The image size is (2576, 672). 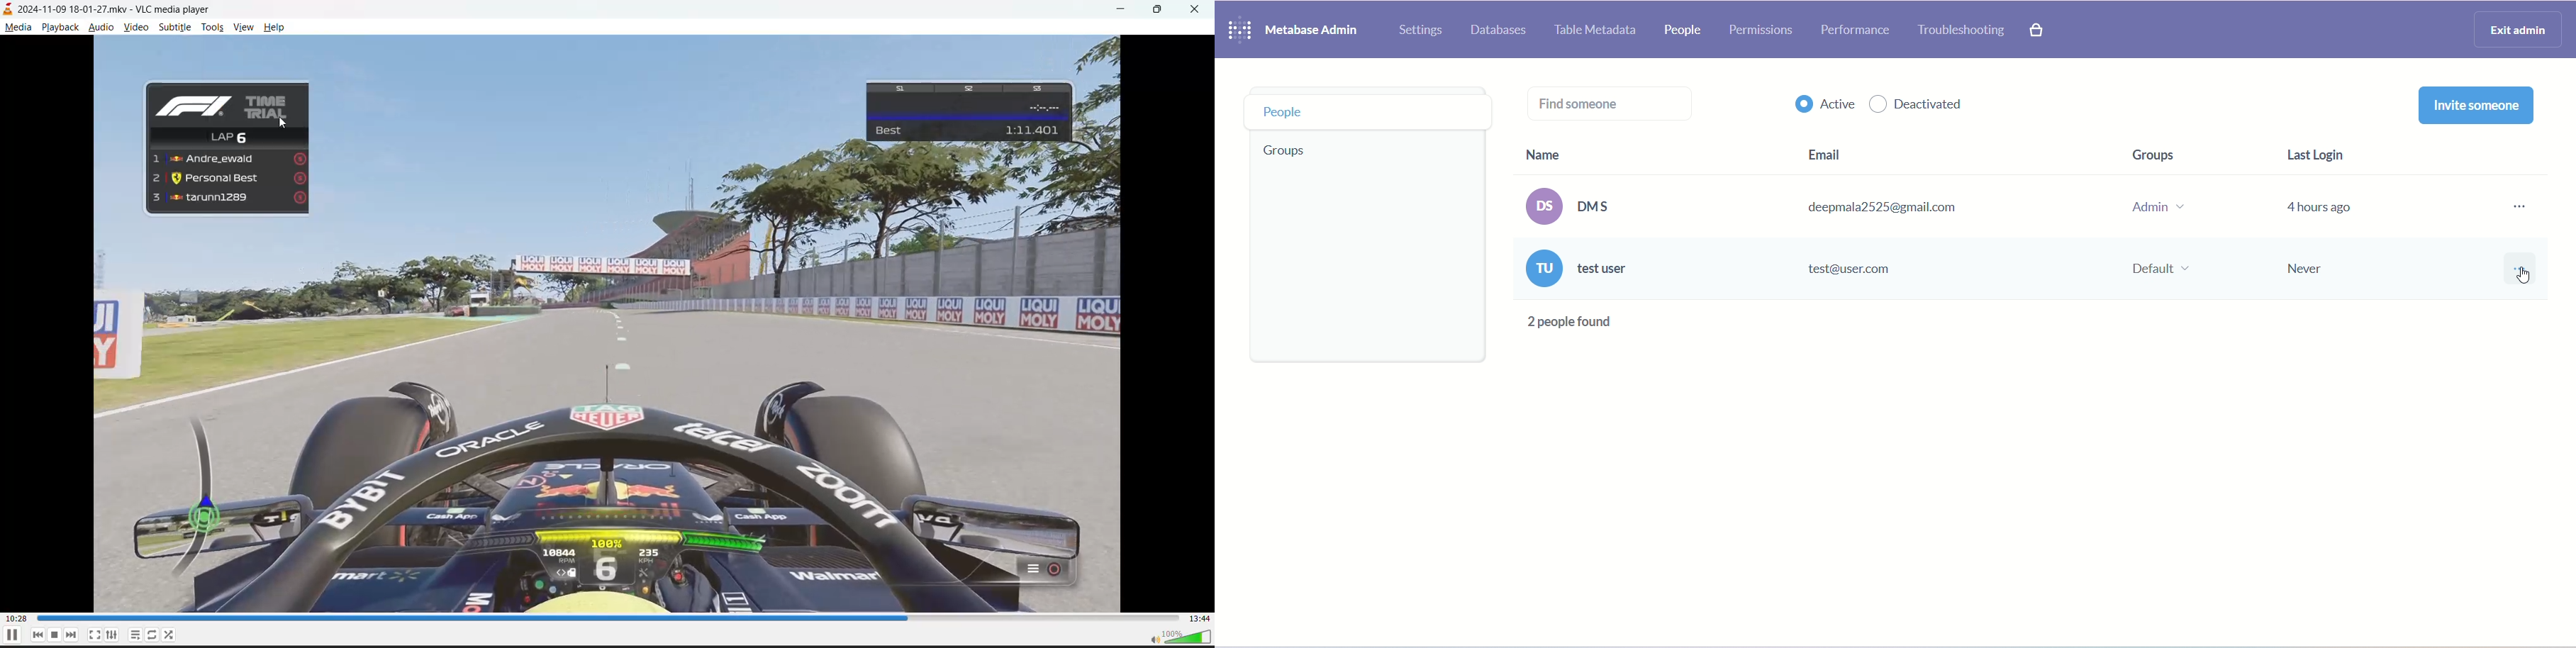 I want to click on deactivated, so click(x=1919, y=105).